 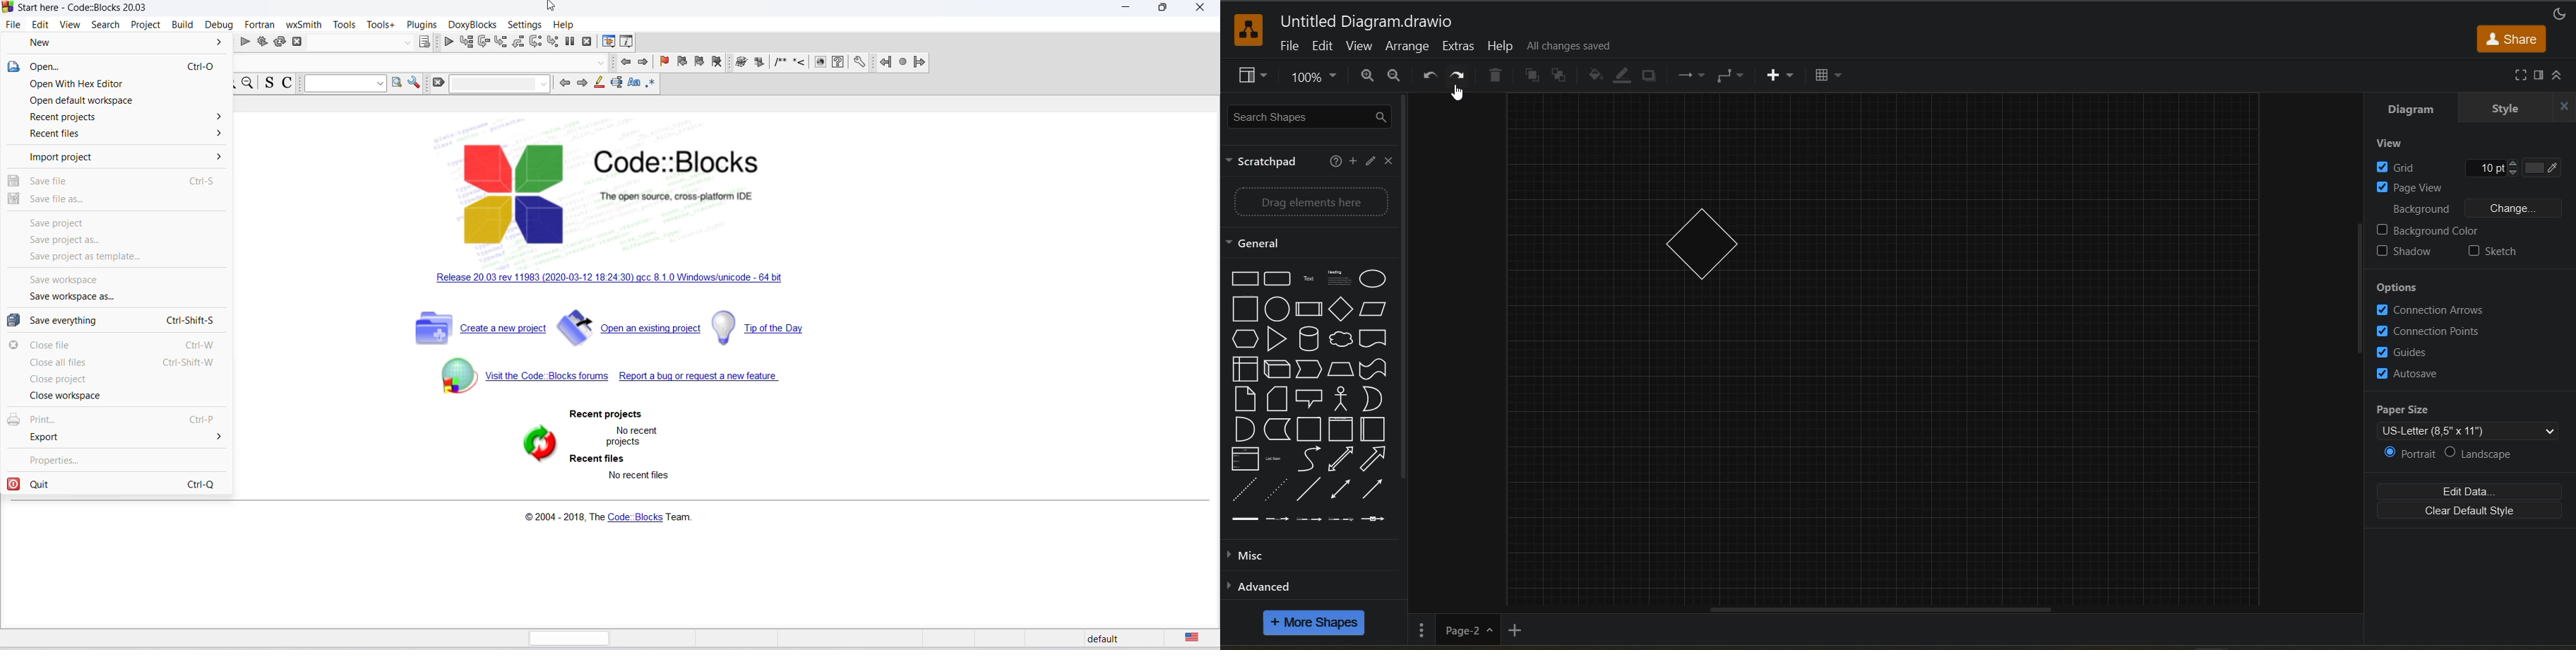 What do you see at coordinates (41, 24) in the screenshot?
I see `edit` at bounding box center [41, 24].